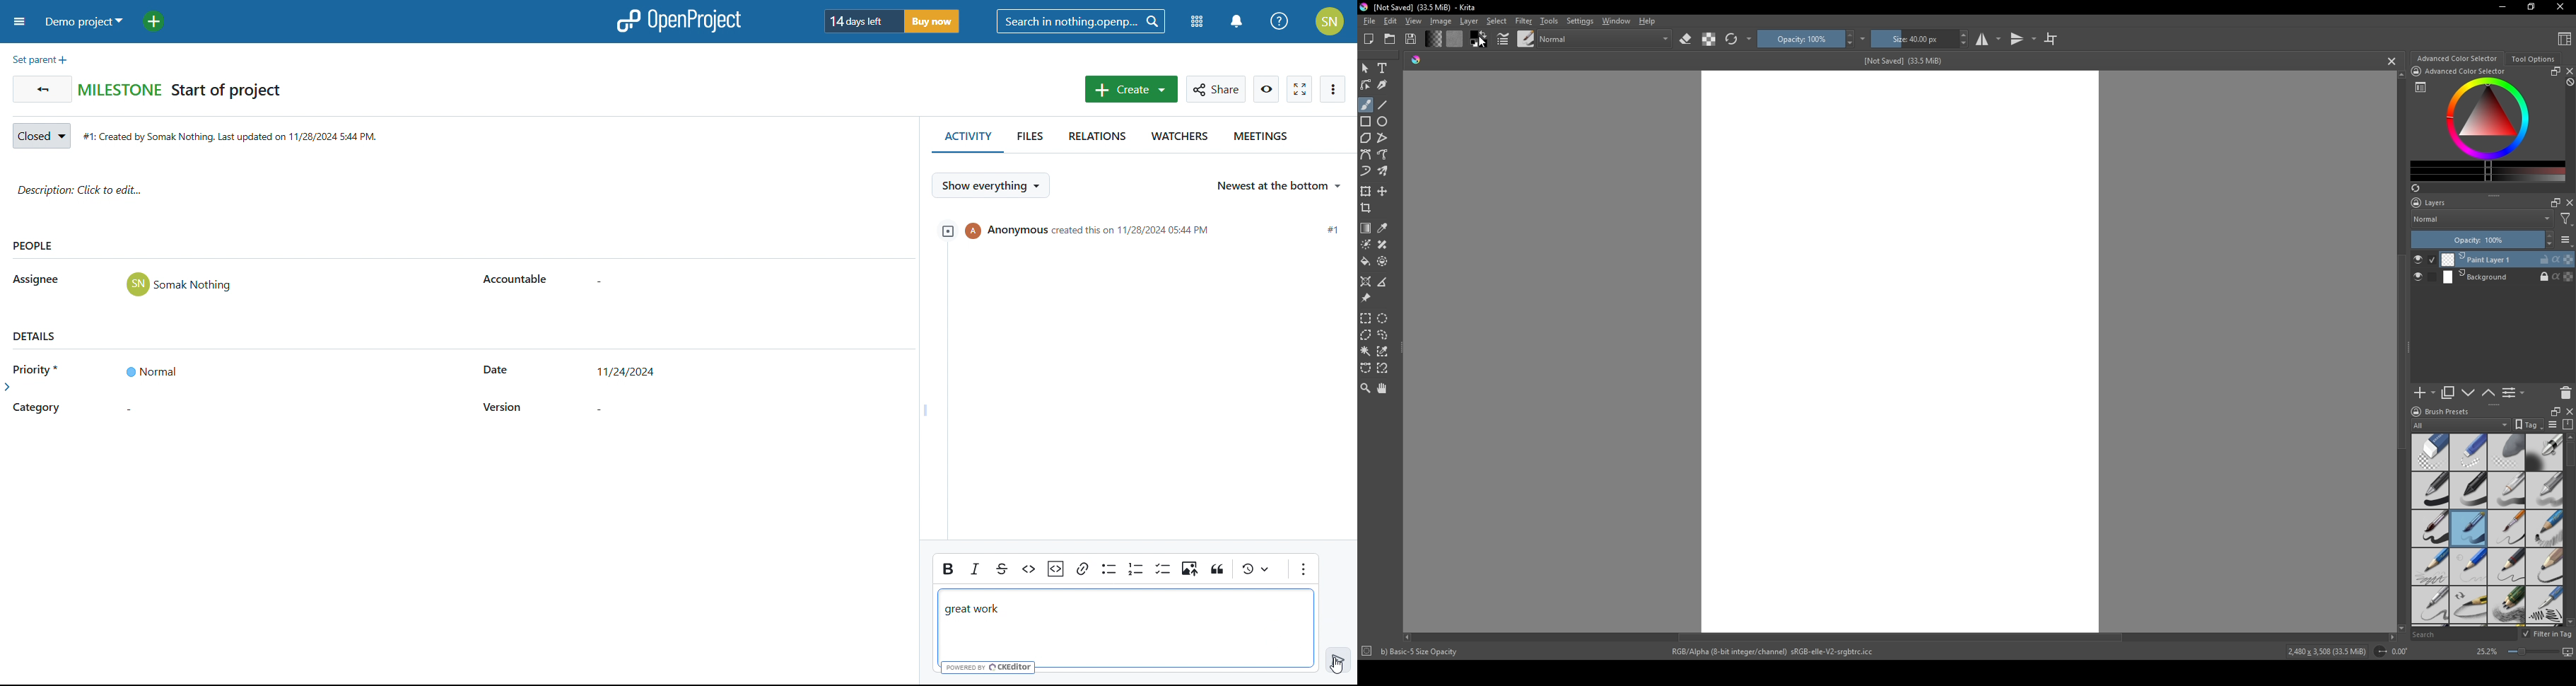 Image resolution: width=2576 pixels, height=700 pixels. I want to click on cancel, so click(2393, 61).